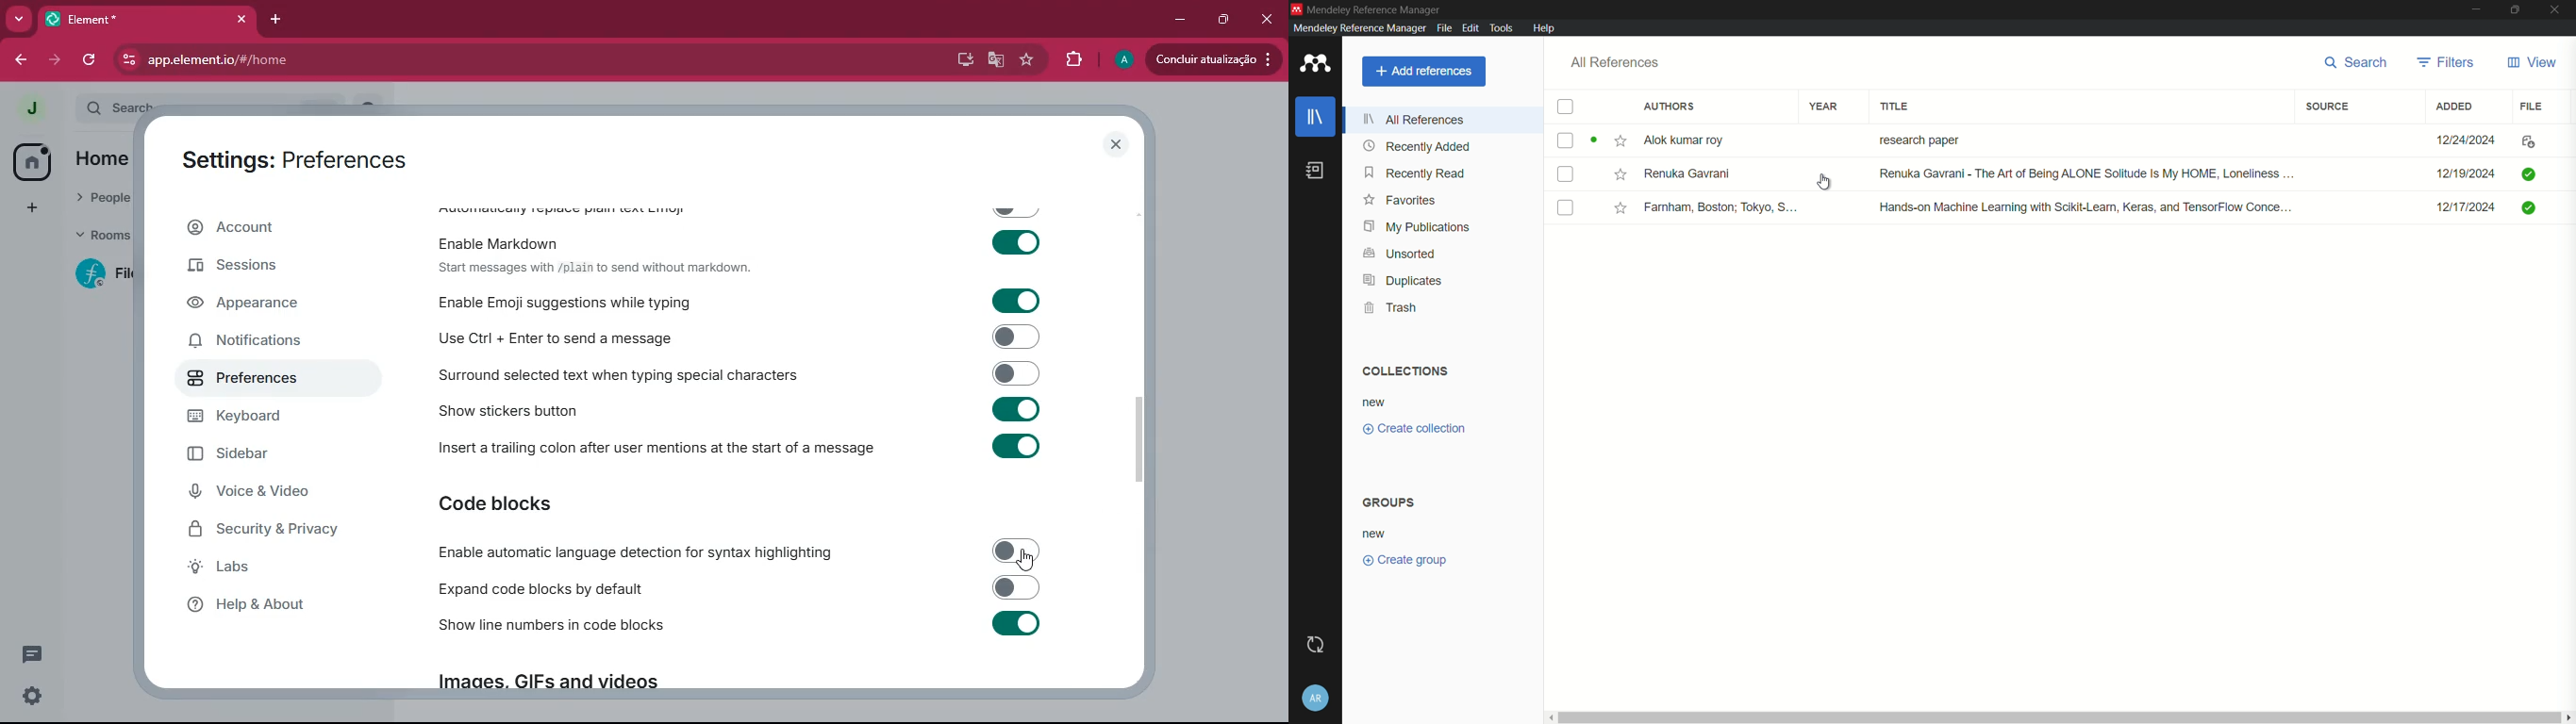 Image resolution: width=2576 pixels, height=728 pixels. I want to click on desktop, so click(963, 60).